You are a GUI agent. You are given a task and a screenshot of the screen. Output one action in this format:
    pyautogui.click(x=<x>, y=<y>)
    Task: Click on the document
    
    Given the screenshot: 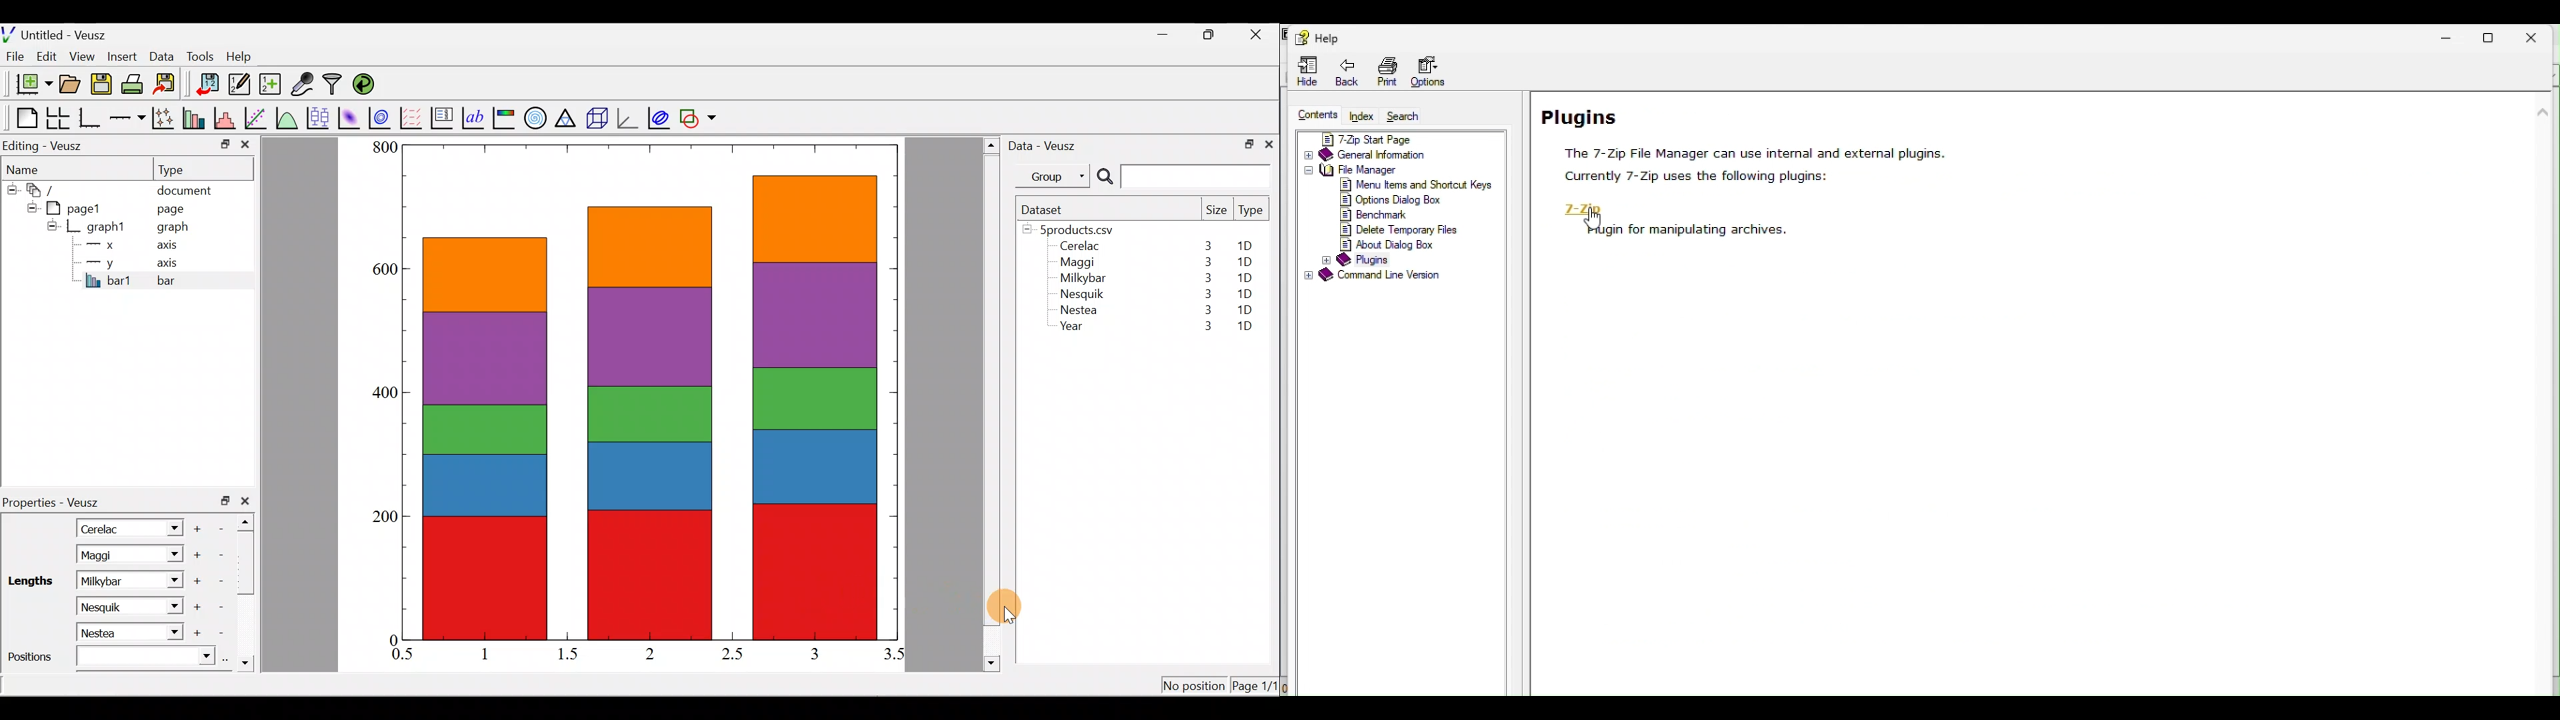 What is the action you would take?
    pyautogui.click(x=184, y=188)
    